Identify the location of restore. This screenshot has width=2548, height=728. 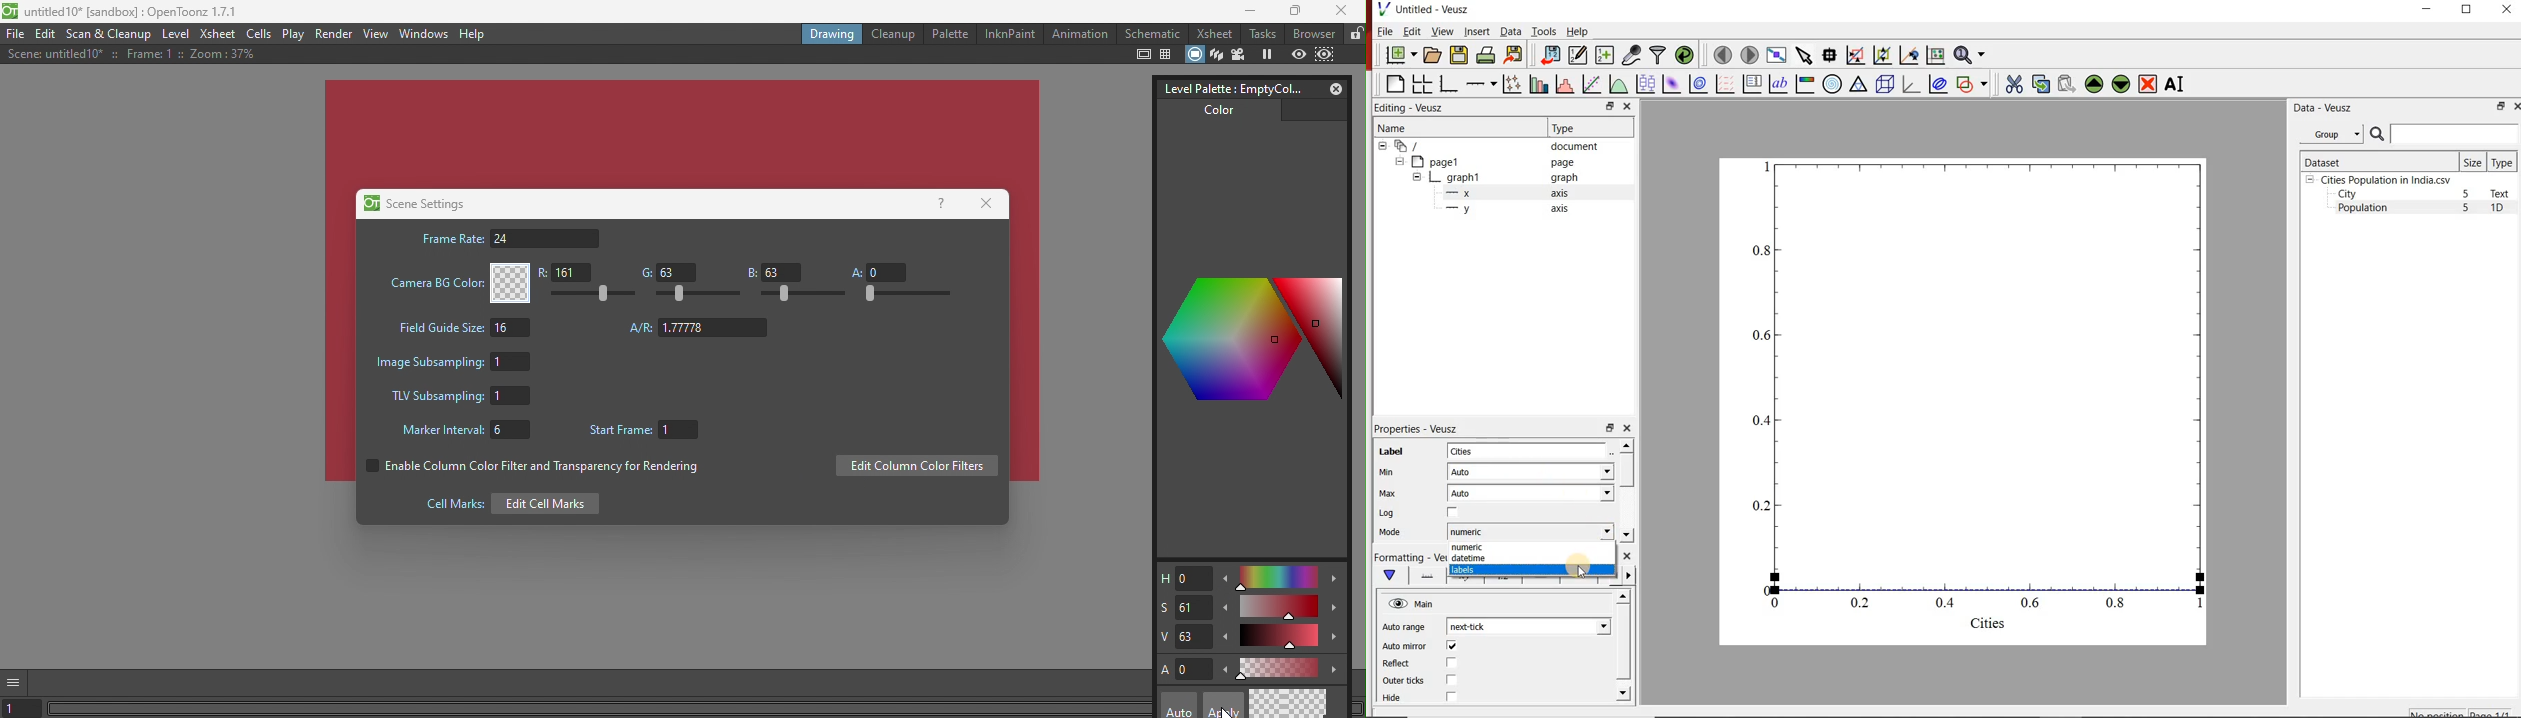
(1609, 106).